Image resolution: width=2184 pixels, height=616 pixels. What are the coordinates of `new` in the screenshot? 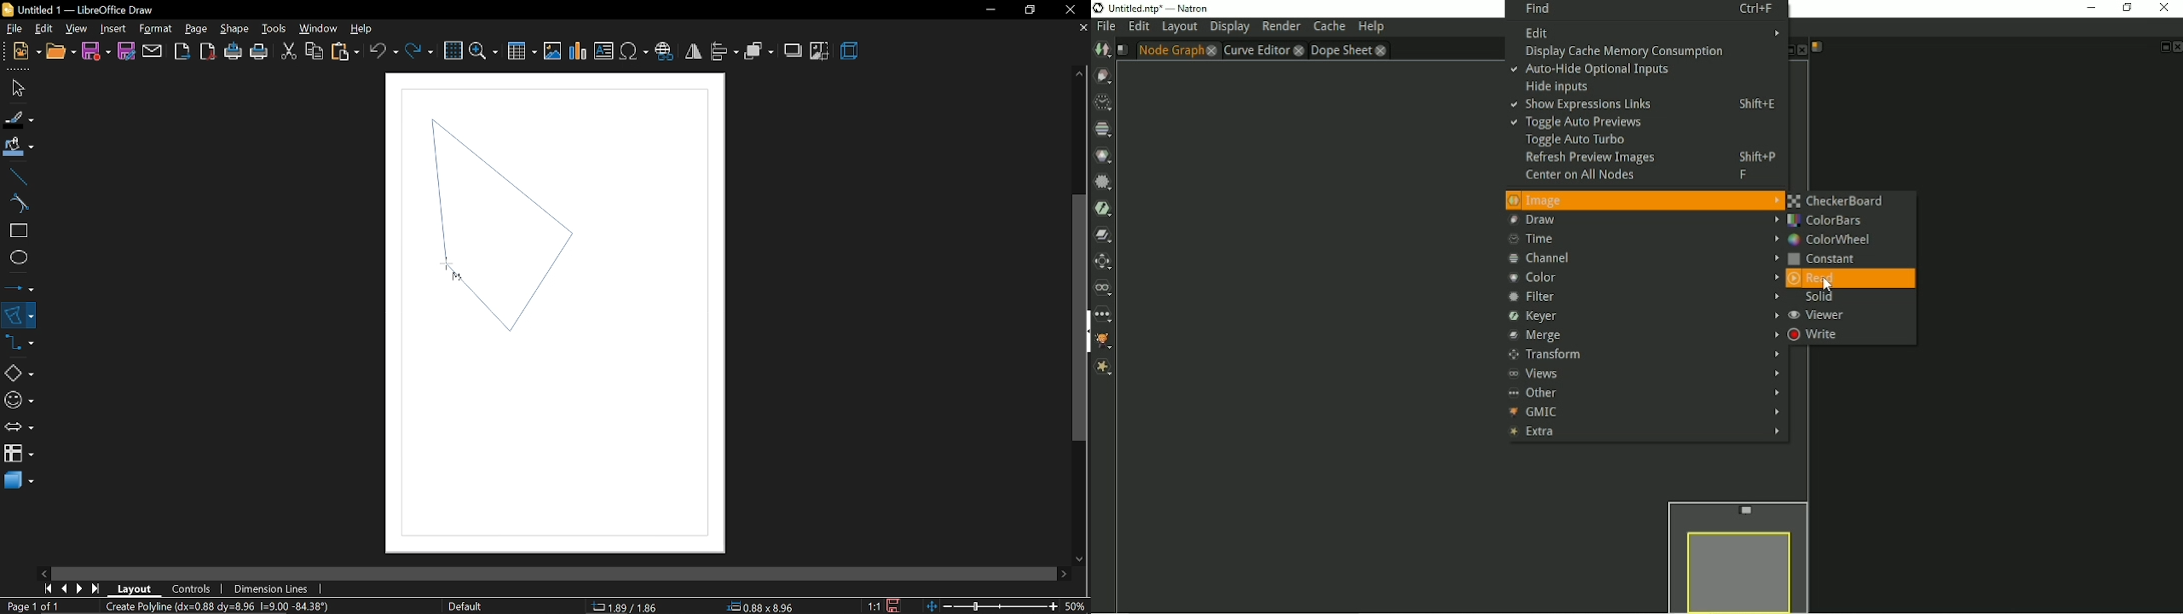 It's located at (27, 51).